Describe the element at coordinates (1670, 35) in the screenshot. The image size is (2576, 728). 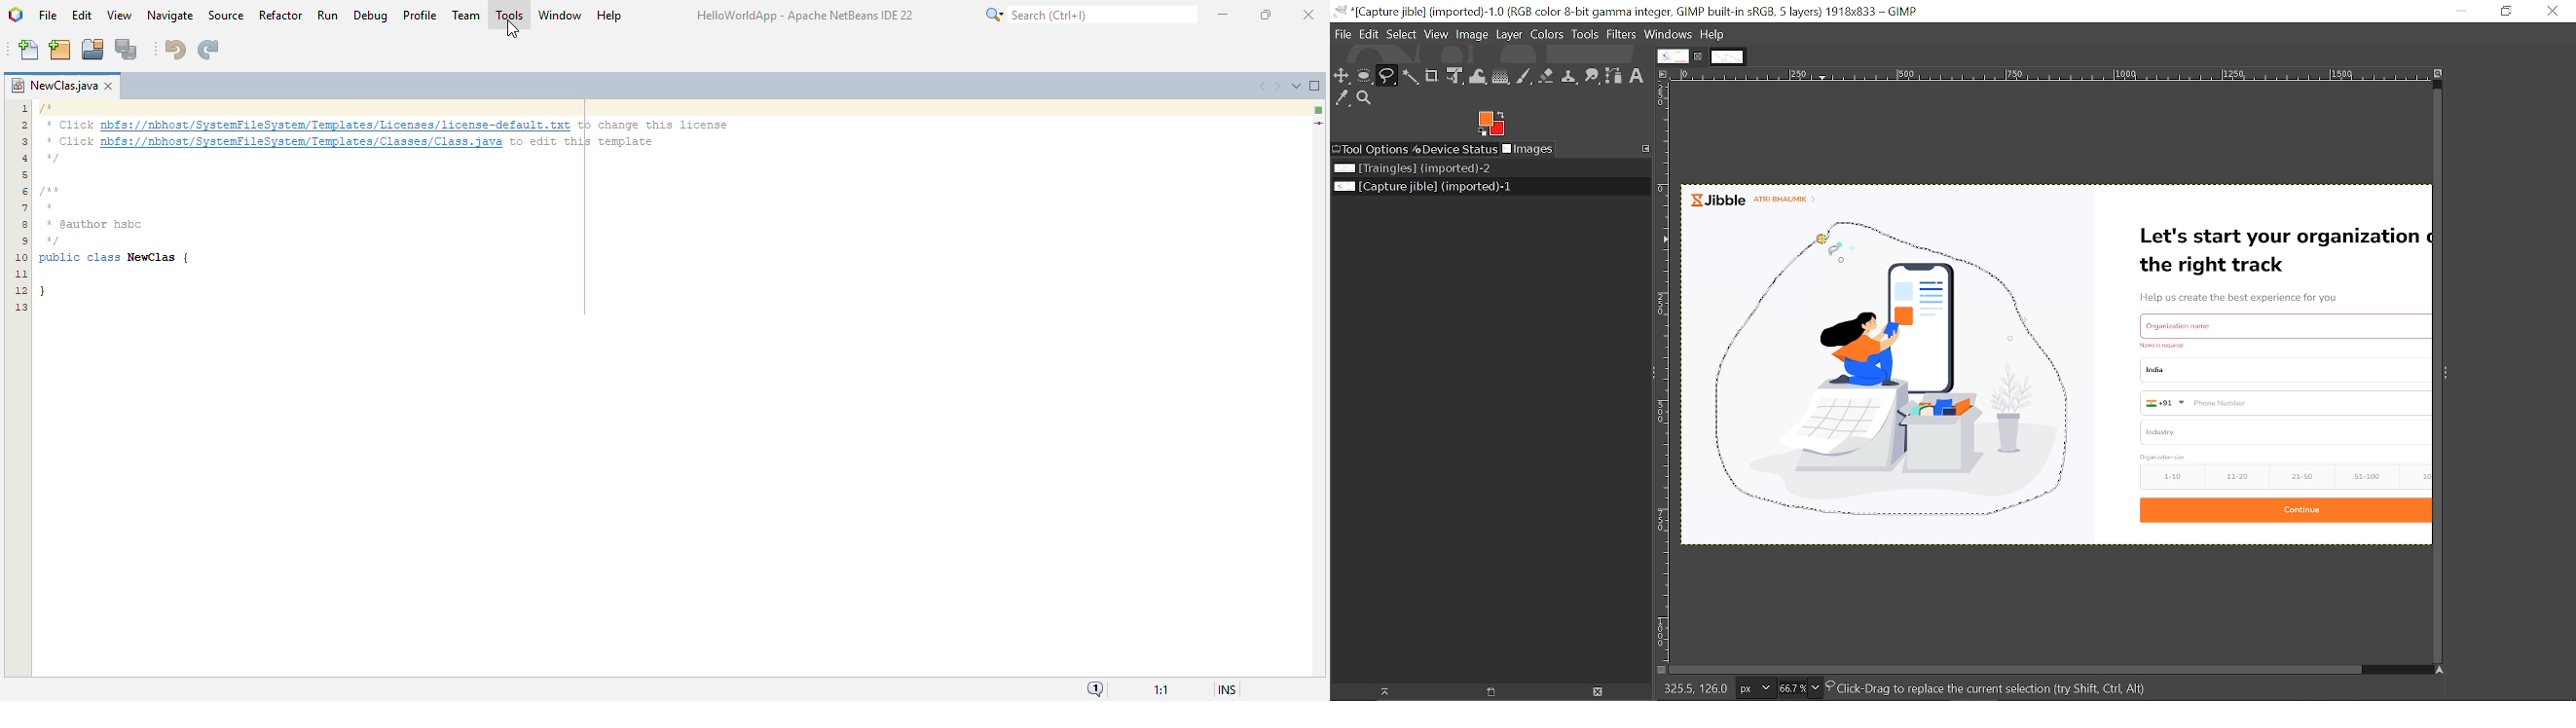
I see `Windows` at that location.